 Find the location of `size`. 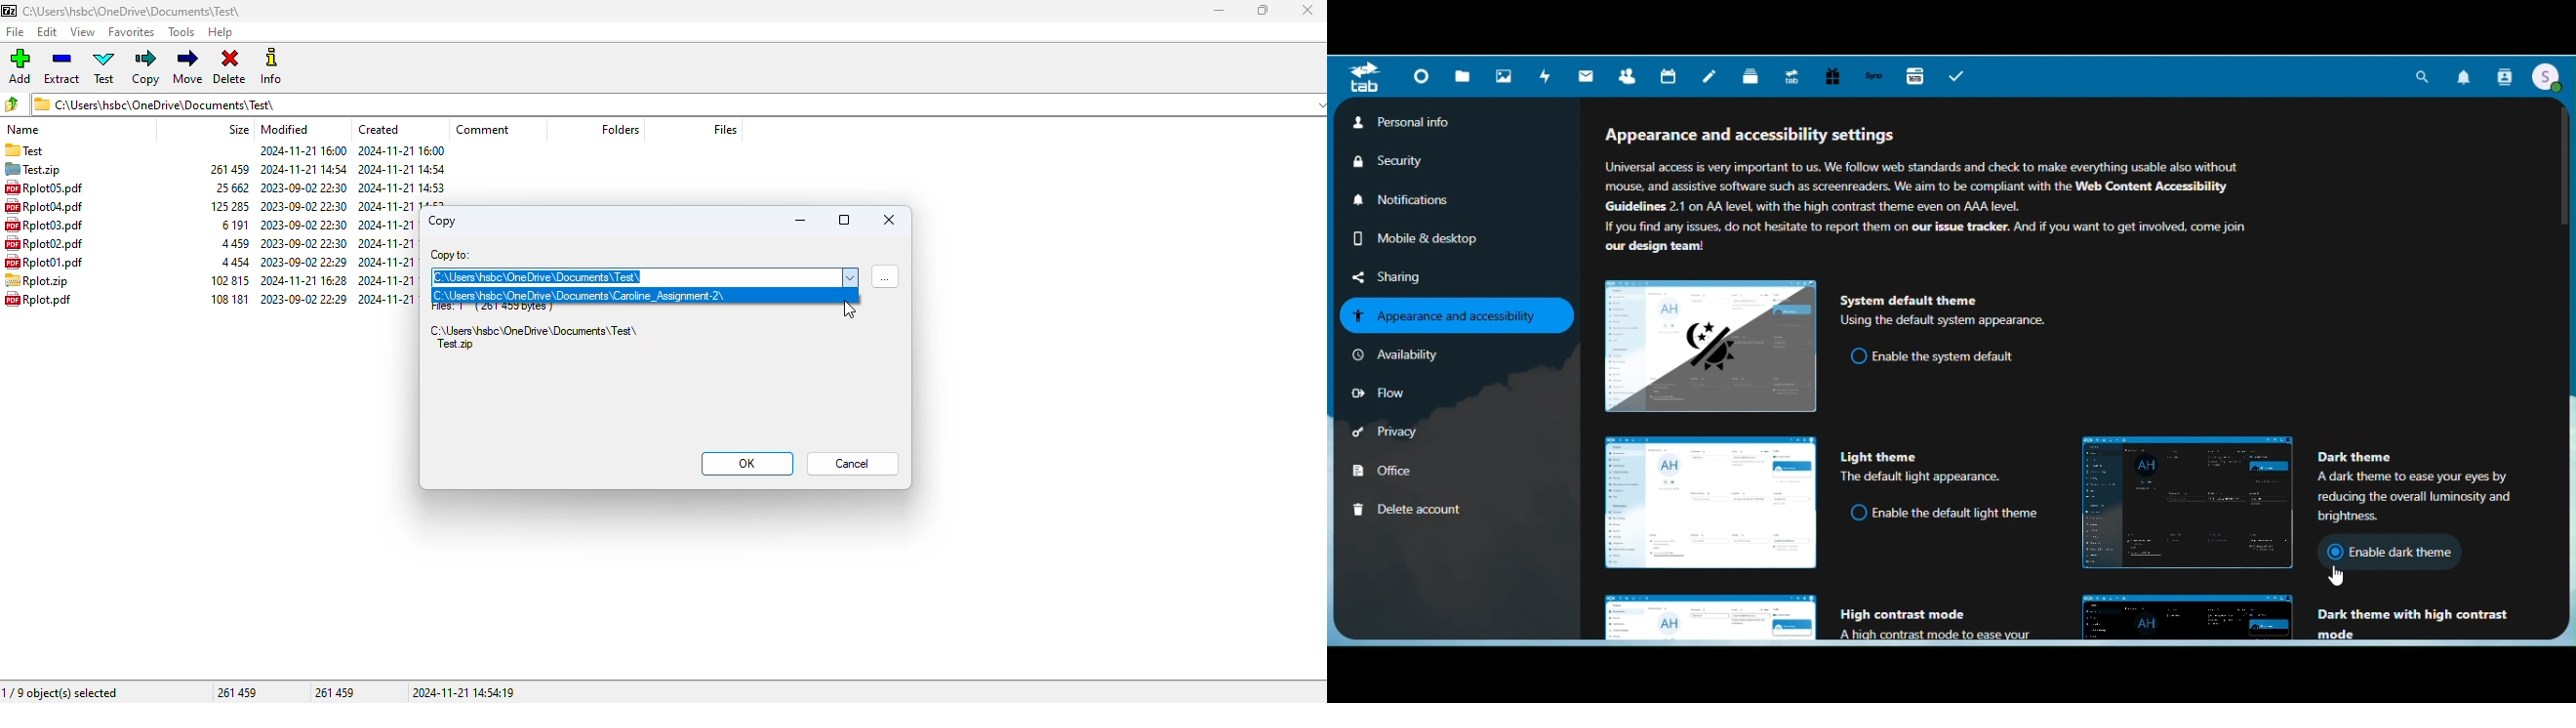

size is located at coordinates (240, 129).